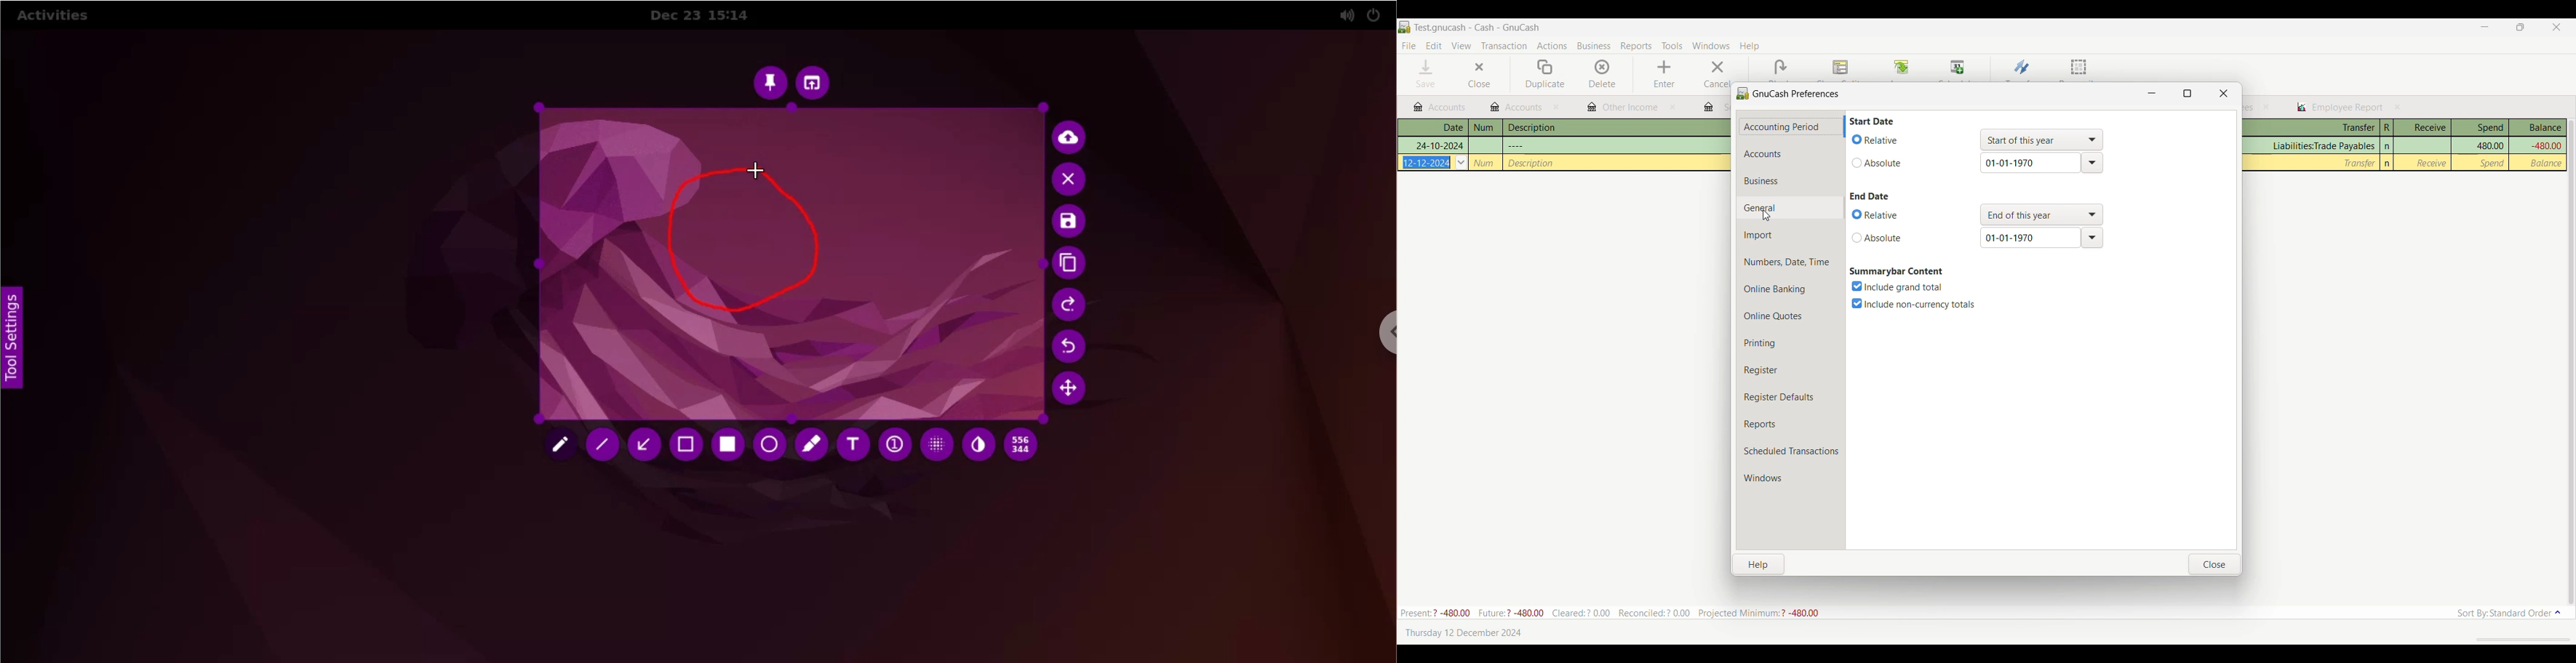 This screenshot has width=2576, height=672. Describe the element at coordinates (1915, 304) in the screenshot. I see `Toggle options under current section` at that location.